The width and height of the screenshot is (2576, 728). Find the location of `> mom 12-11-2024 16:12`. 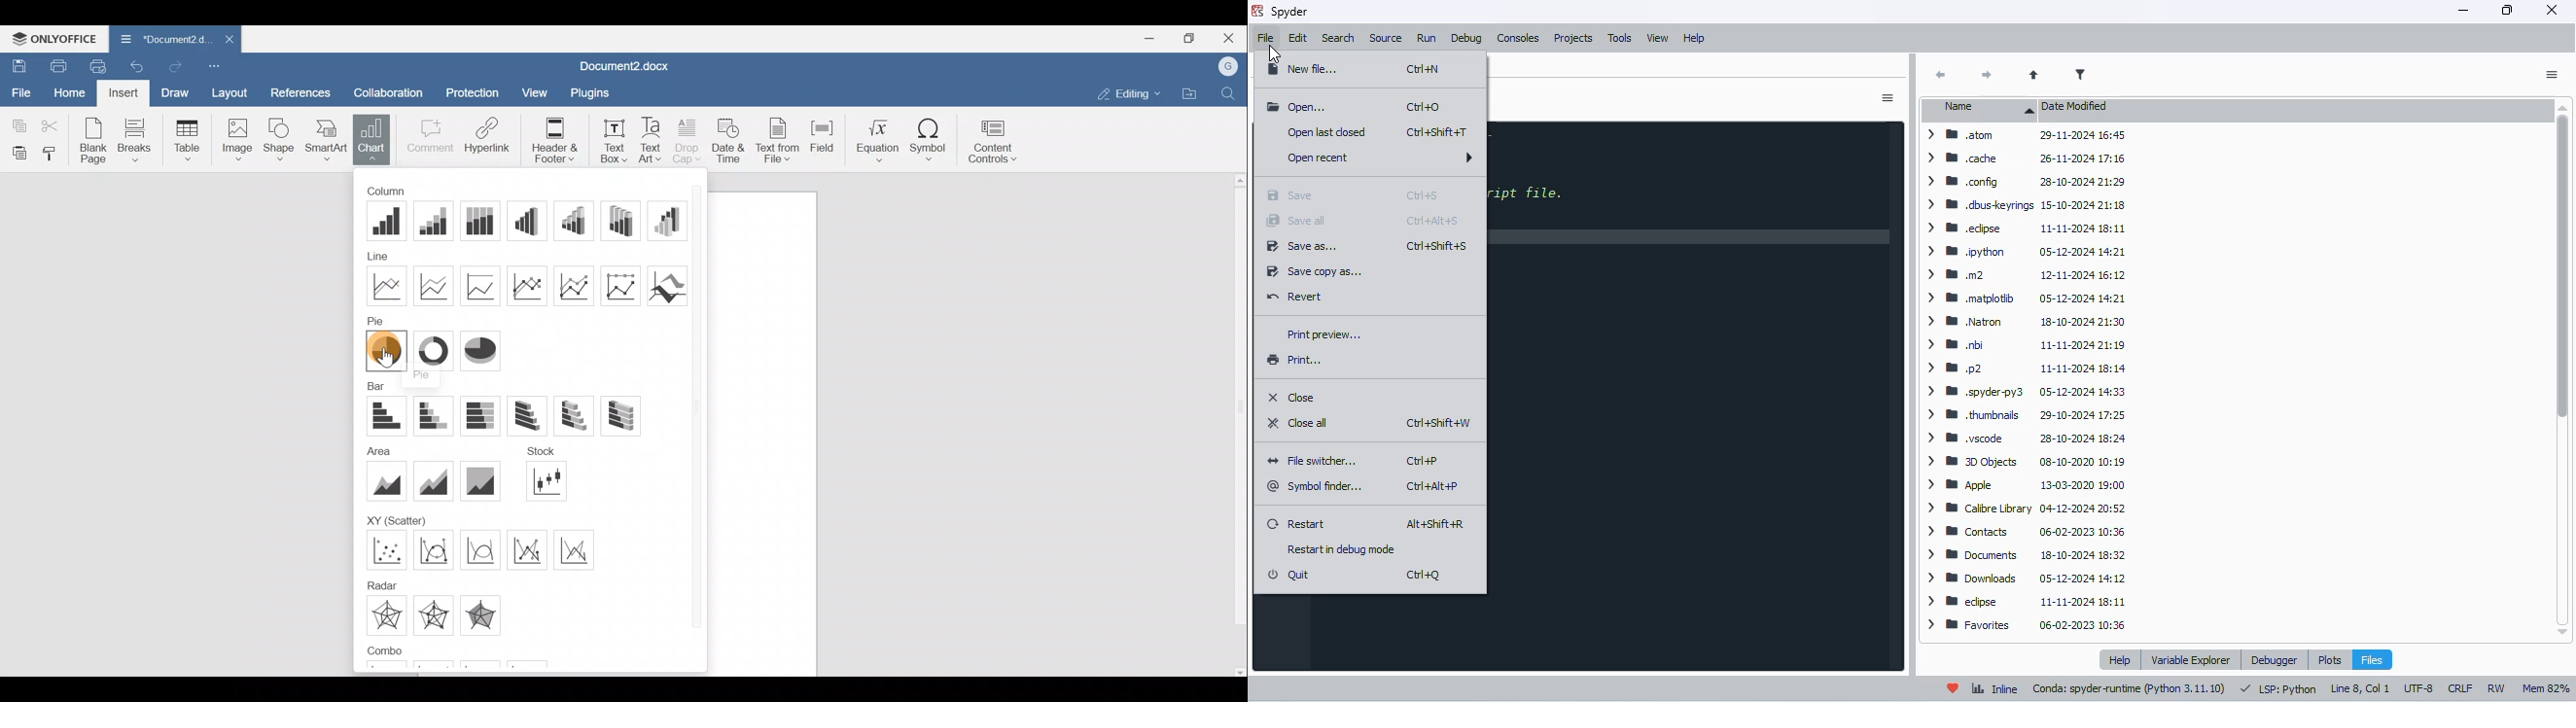

> mom 12-11-2024 16:12 is located at coordinates (2023, 273).